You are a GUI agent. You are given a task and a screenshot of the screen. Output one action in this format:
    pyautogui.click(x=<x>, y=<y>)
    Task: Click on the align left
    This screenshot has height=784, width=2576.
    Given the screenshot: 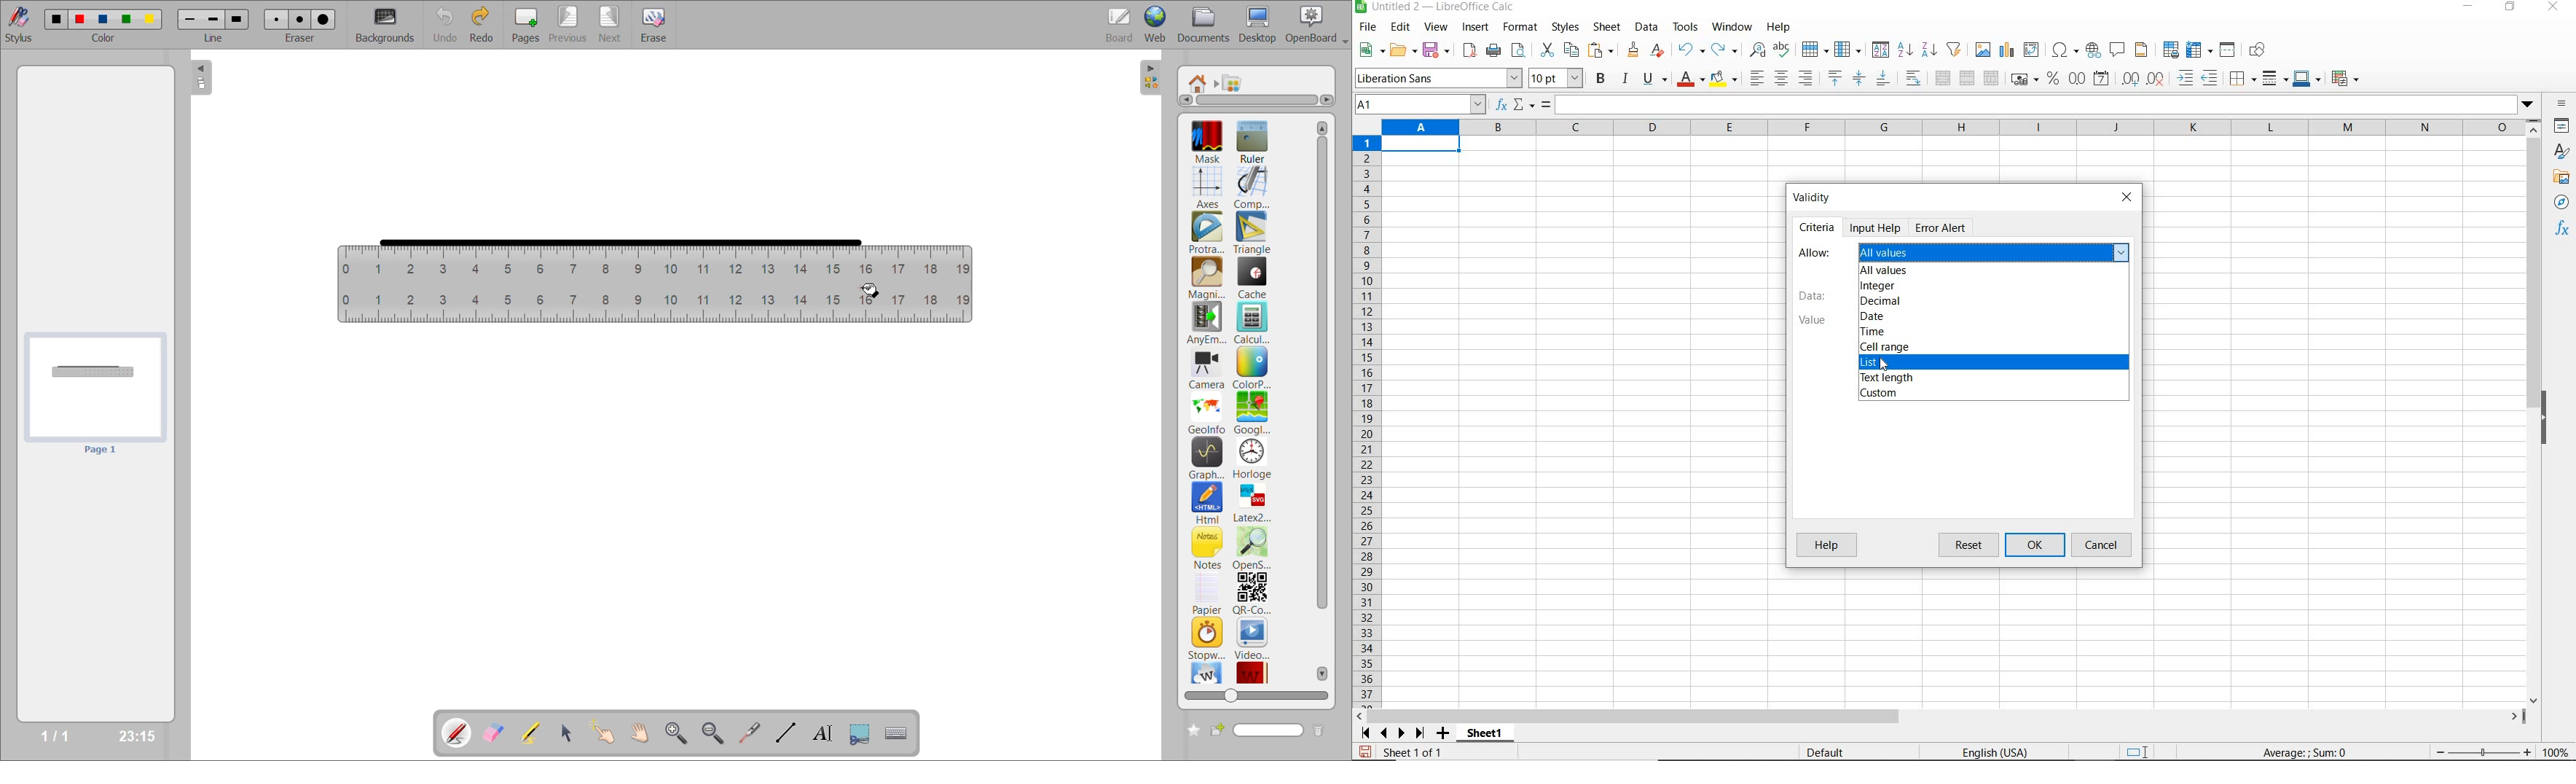 What is the action you would take?
    pyautogui.click(x=1756, y=79)
    